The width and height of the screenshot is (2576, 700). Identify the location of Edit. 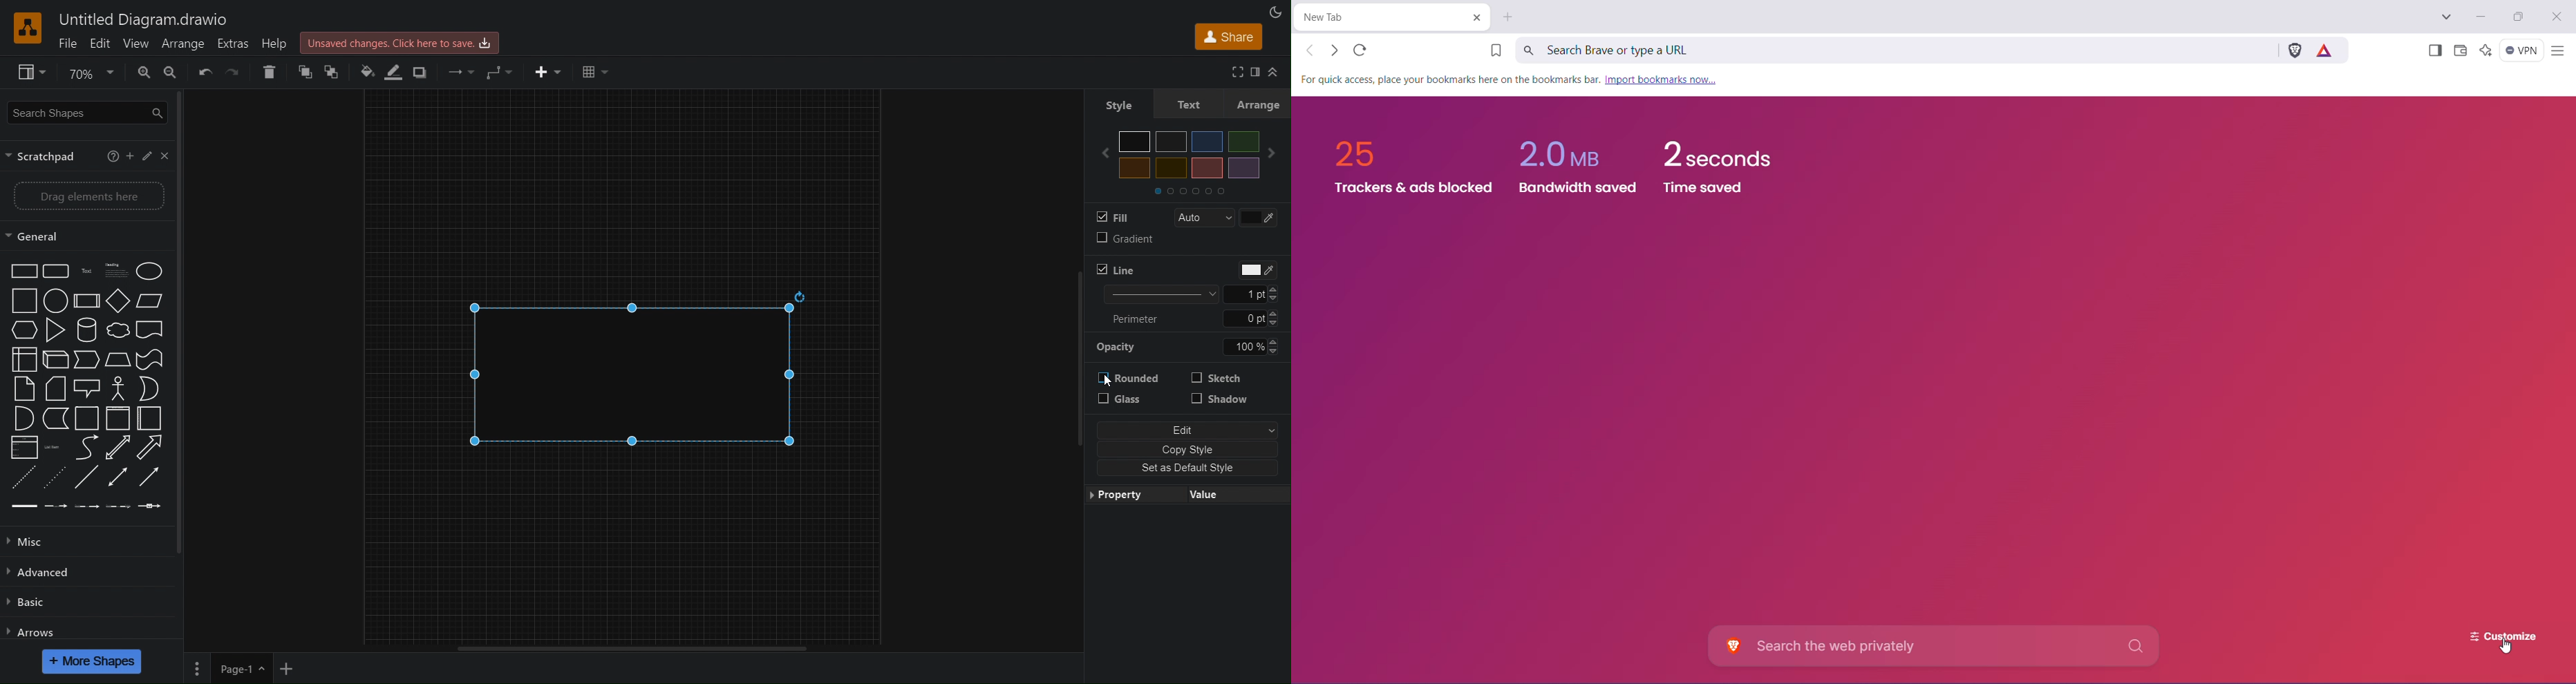
(100, 44).